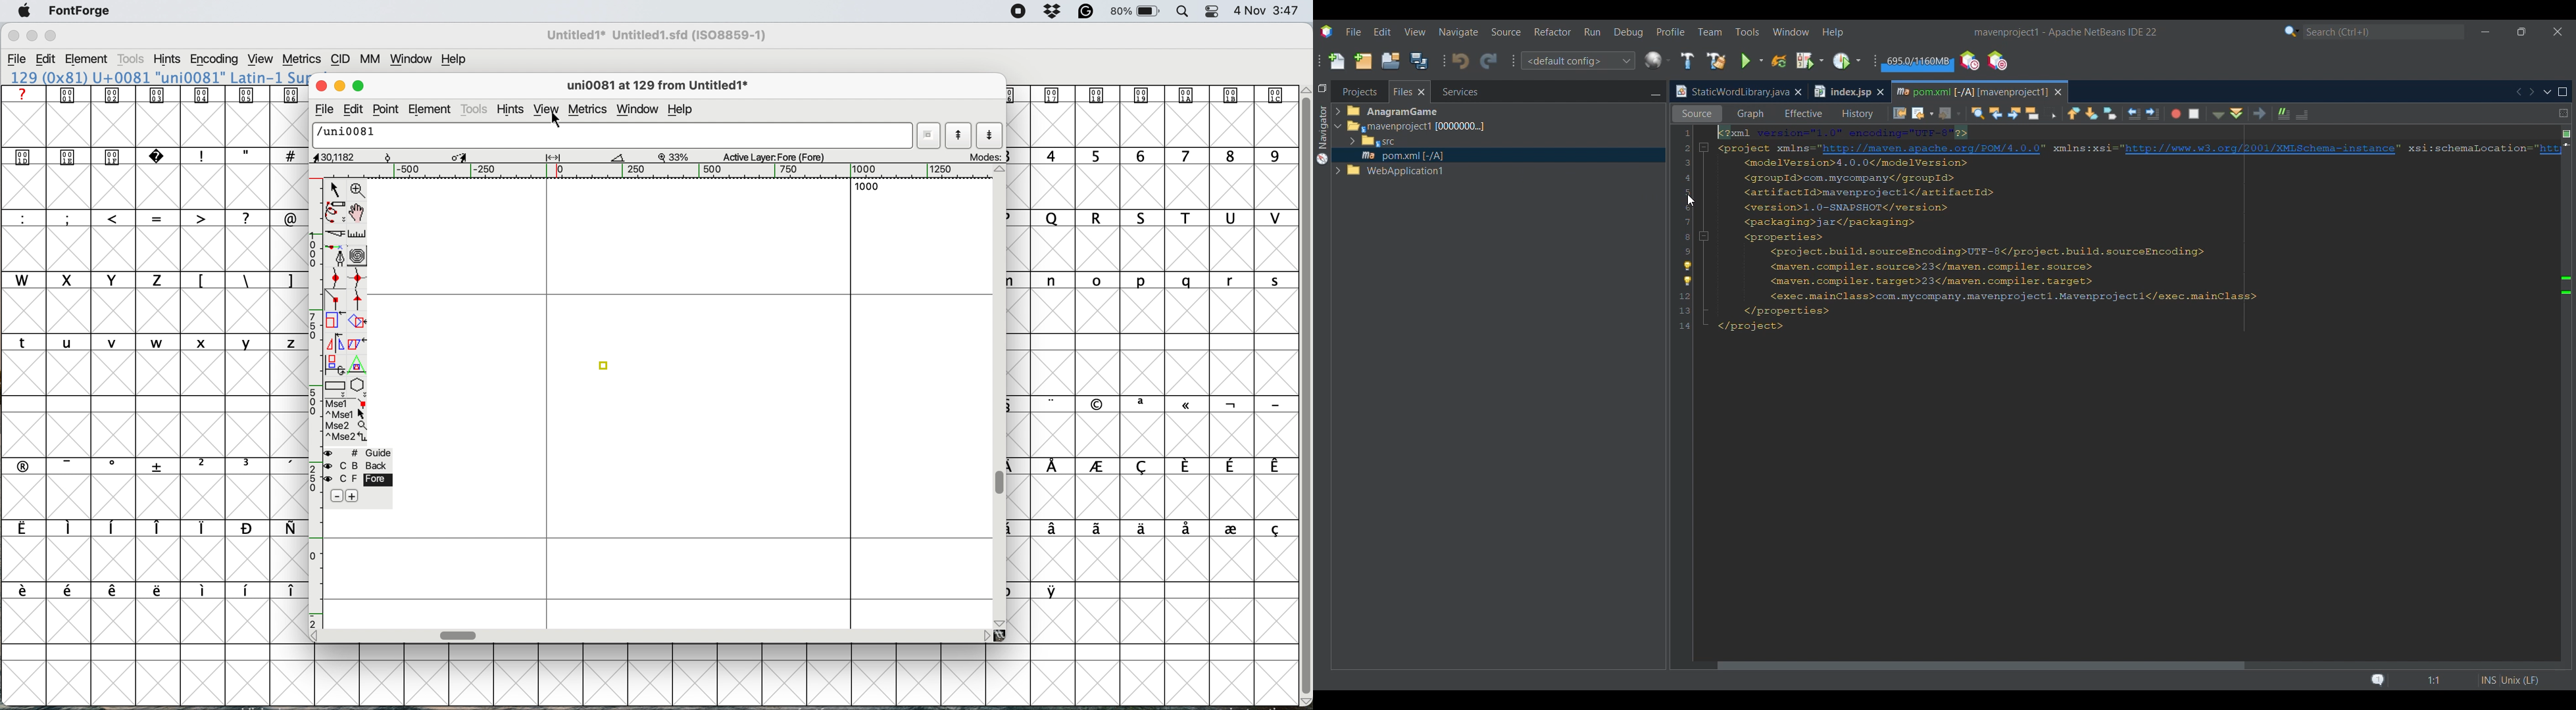 Image resolution: width=2576 pixels, height=728 pixels. What do you see at coordinates (650, 170) in the screenshot?
I see `Horizontal Scale` at bounding box center [650, 170].